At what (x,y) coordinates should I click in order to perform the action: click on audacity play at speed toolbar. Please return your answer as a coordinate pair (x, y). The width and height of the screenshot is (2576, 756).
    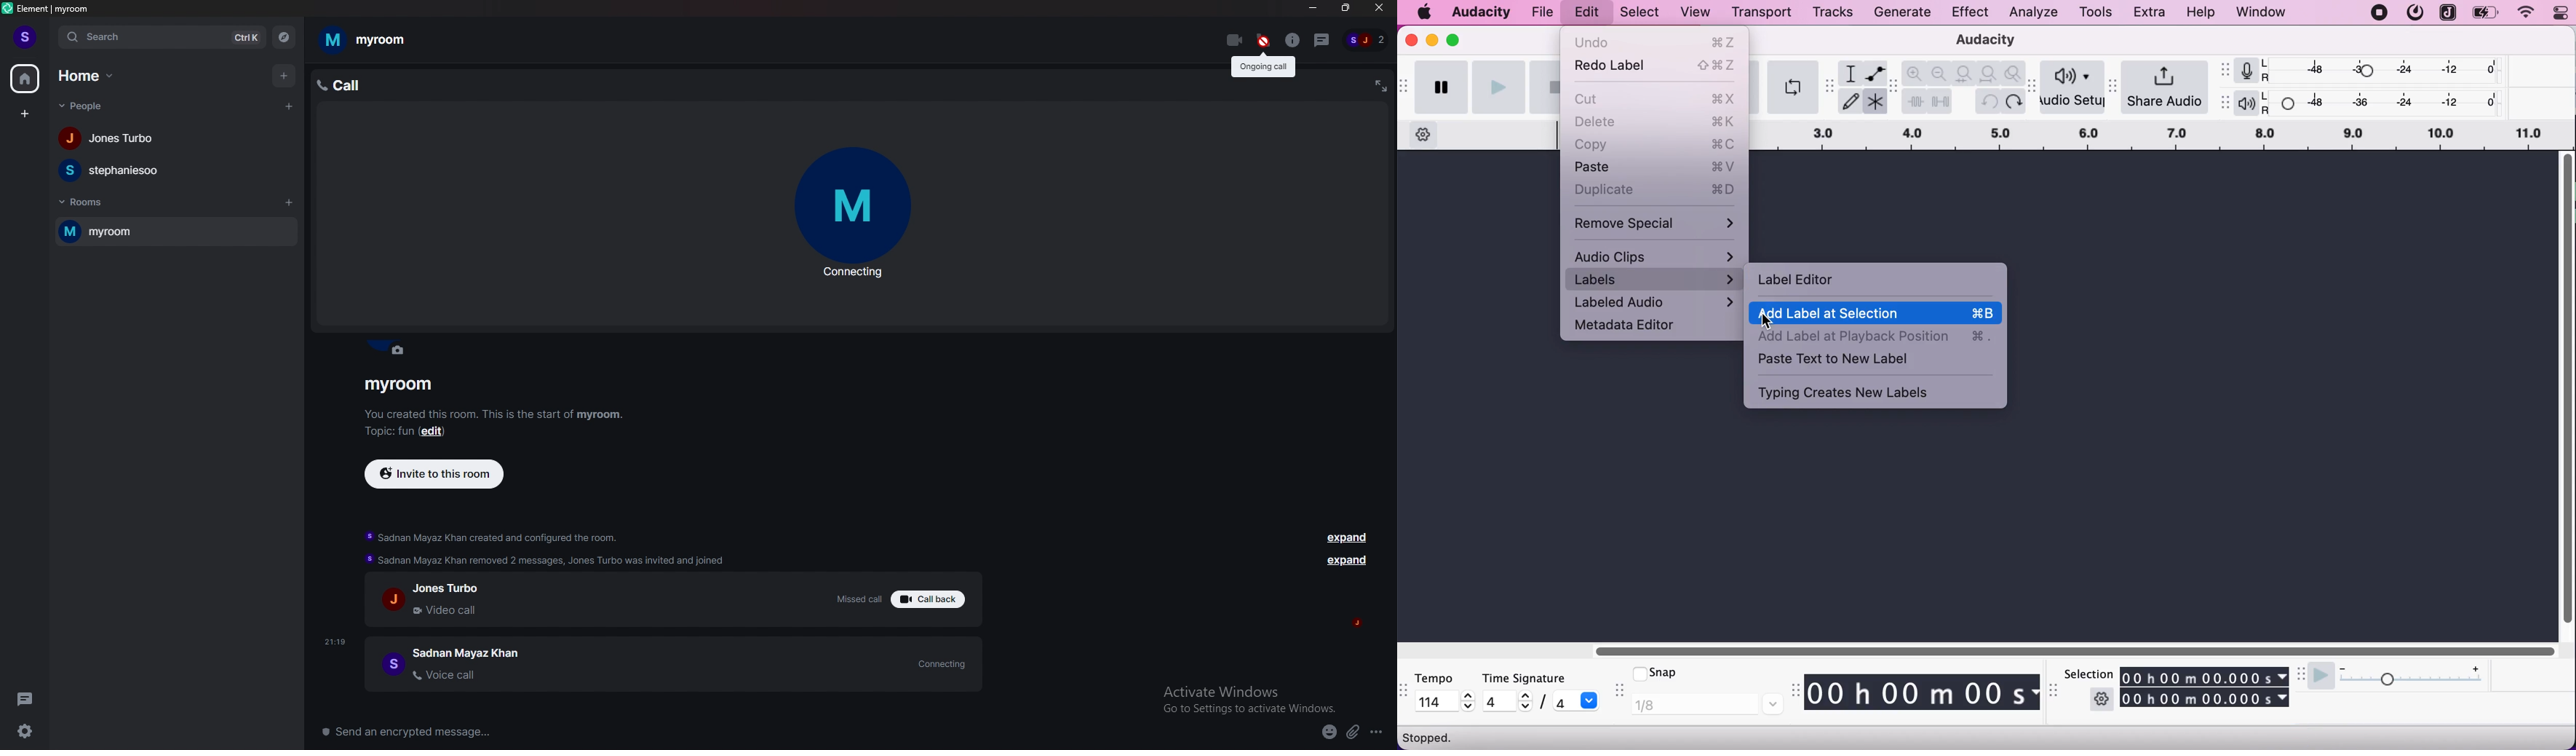
    Looking at the image, I should click on (2302, 675).